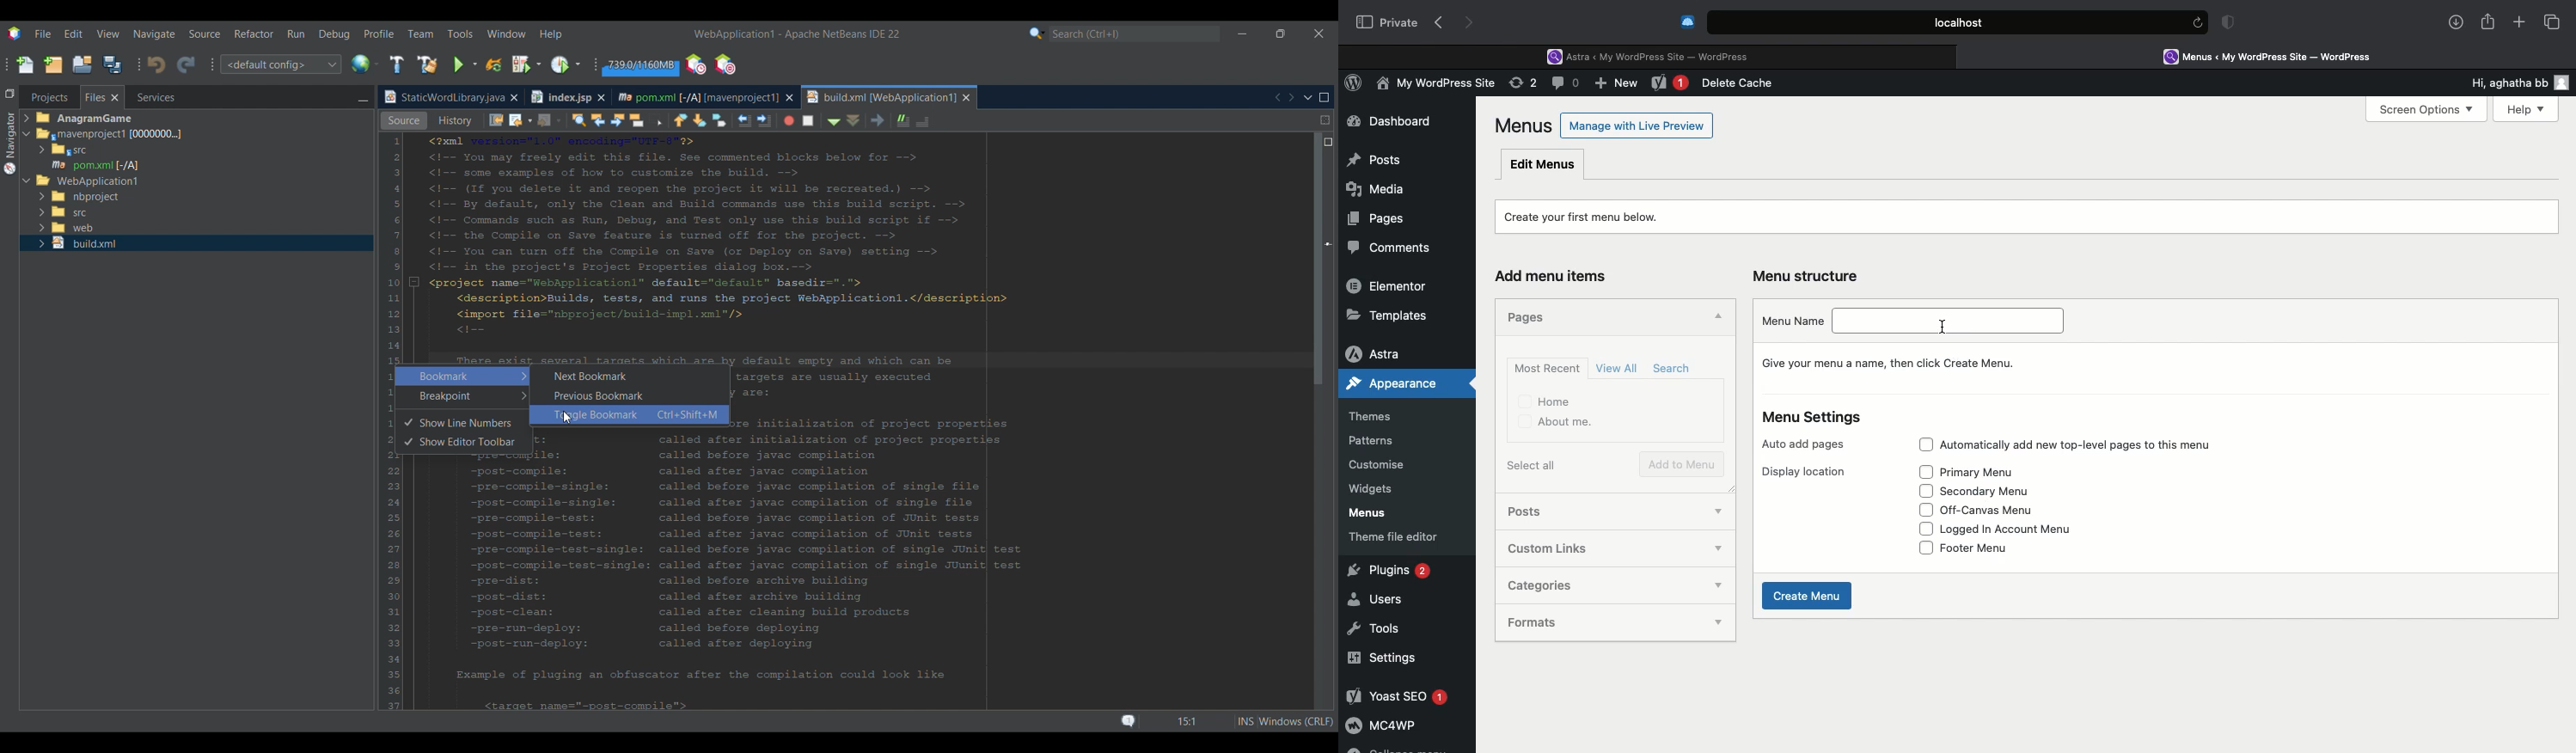  Describe the element at coordinates (806, 118) in the screenshot. I see `Previous bookmark` at that location.